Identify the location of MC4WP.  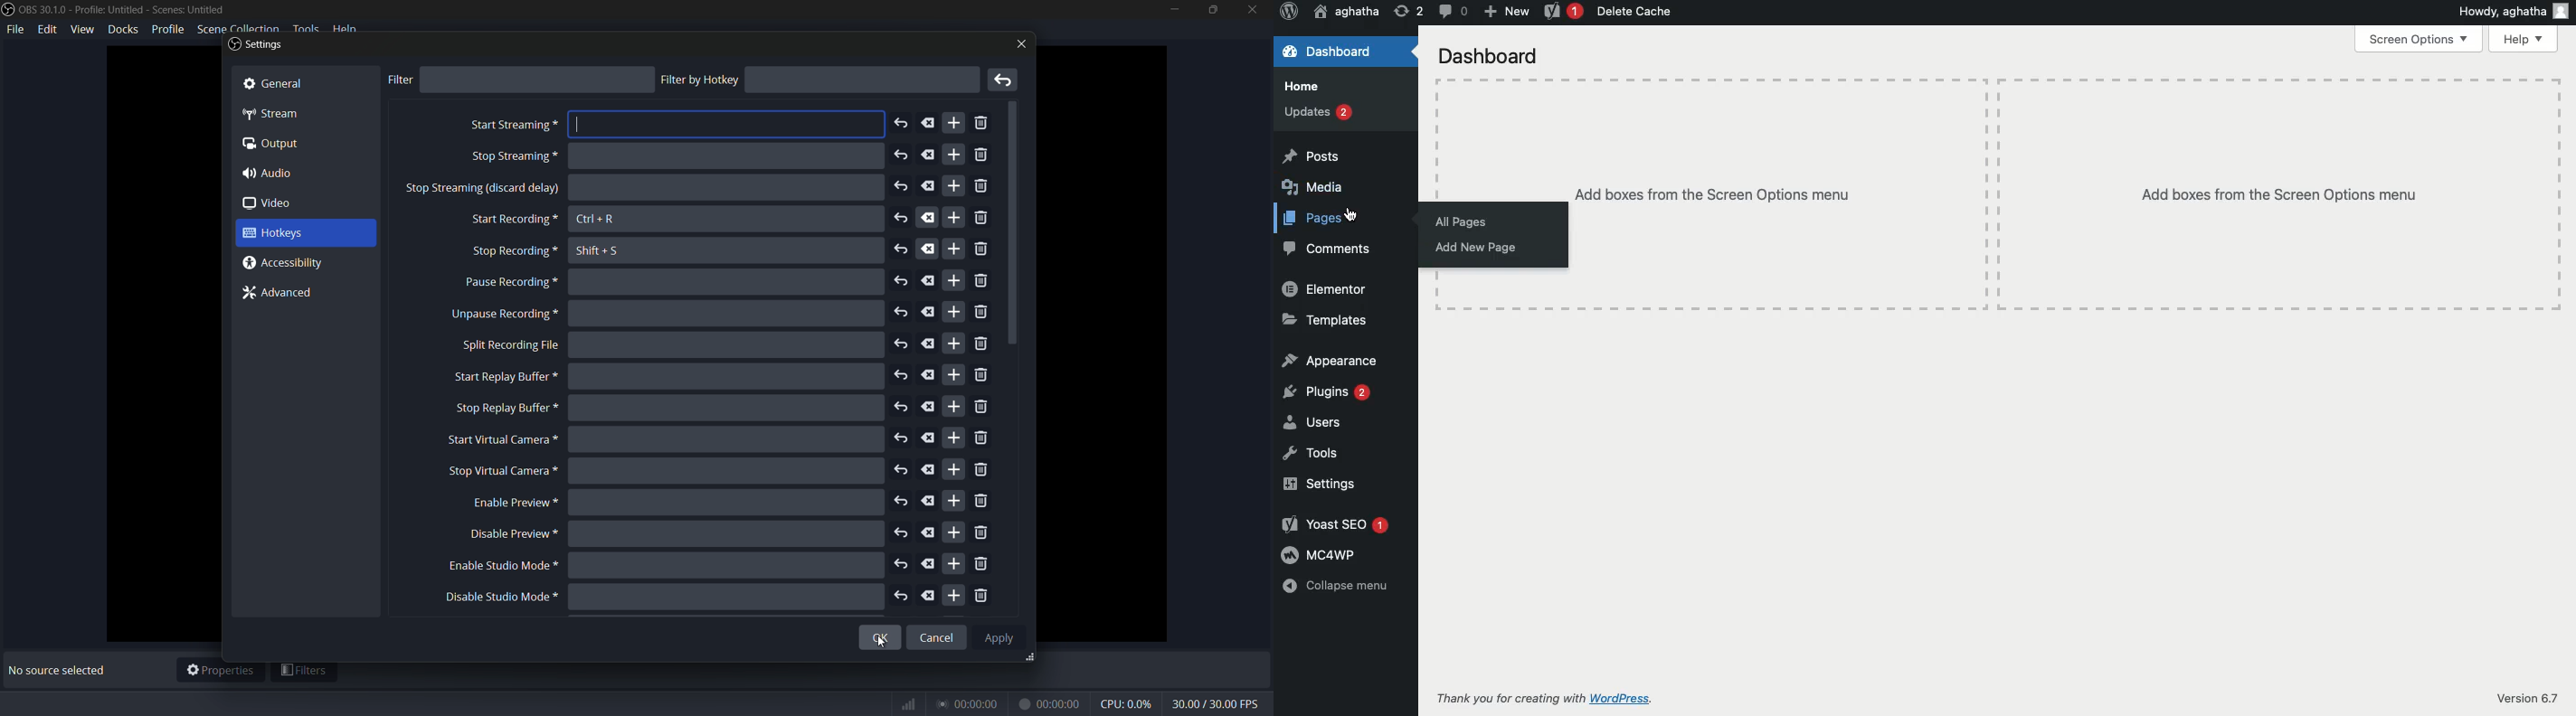
(1317, 554).